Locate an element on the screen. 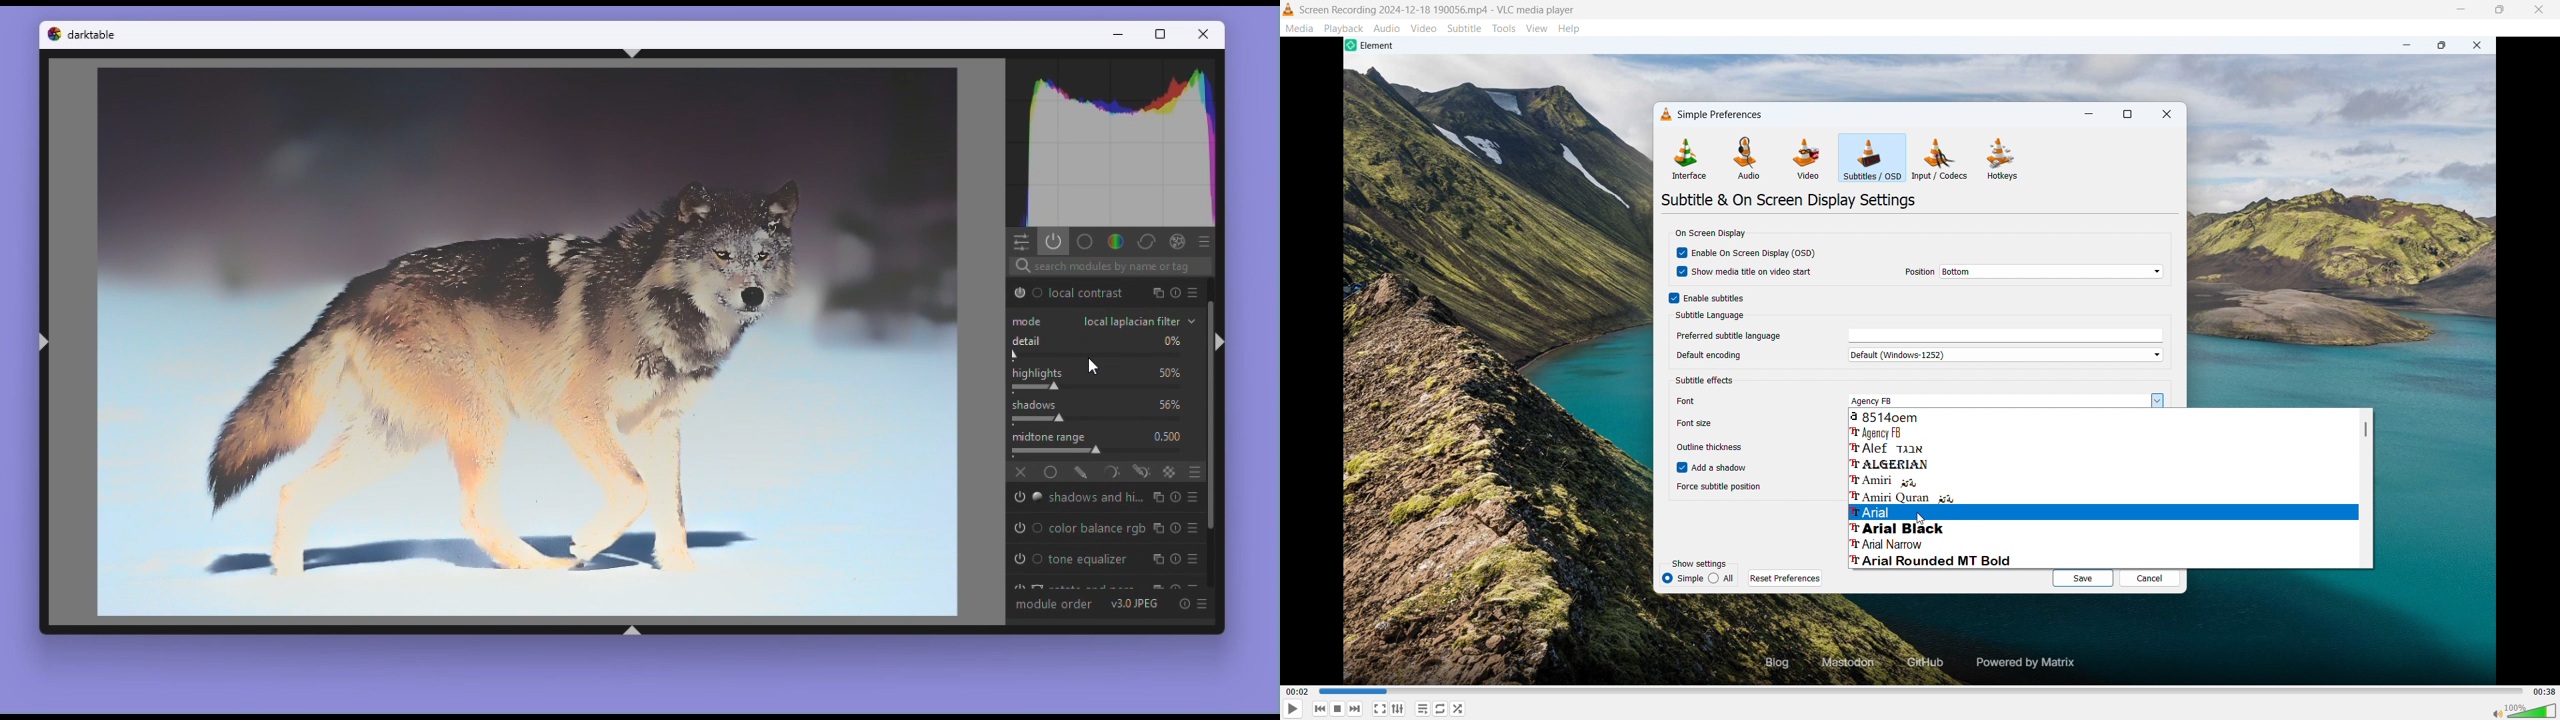  base is located at coordinates (1085, 241).